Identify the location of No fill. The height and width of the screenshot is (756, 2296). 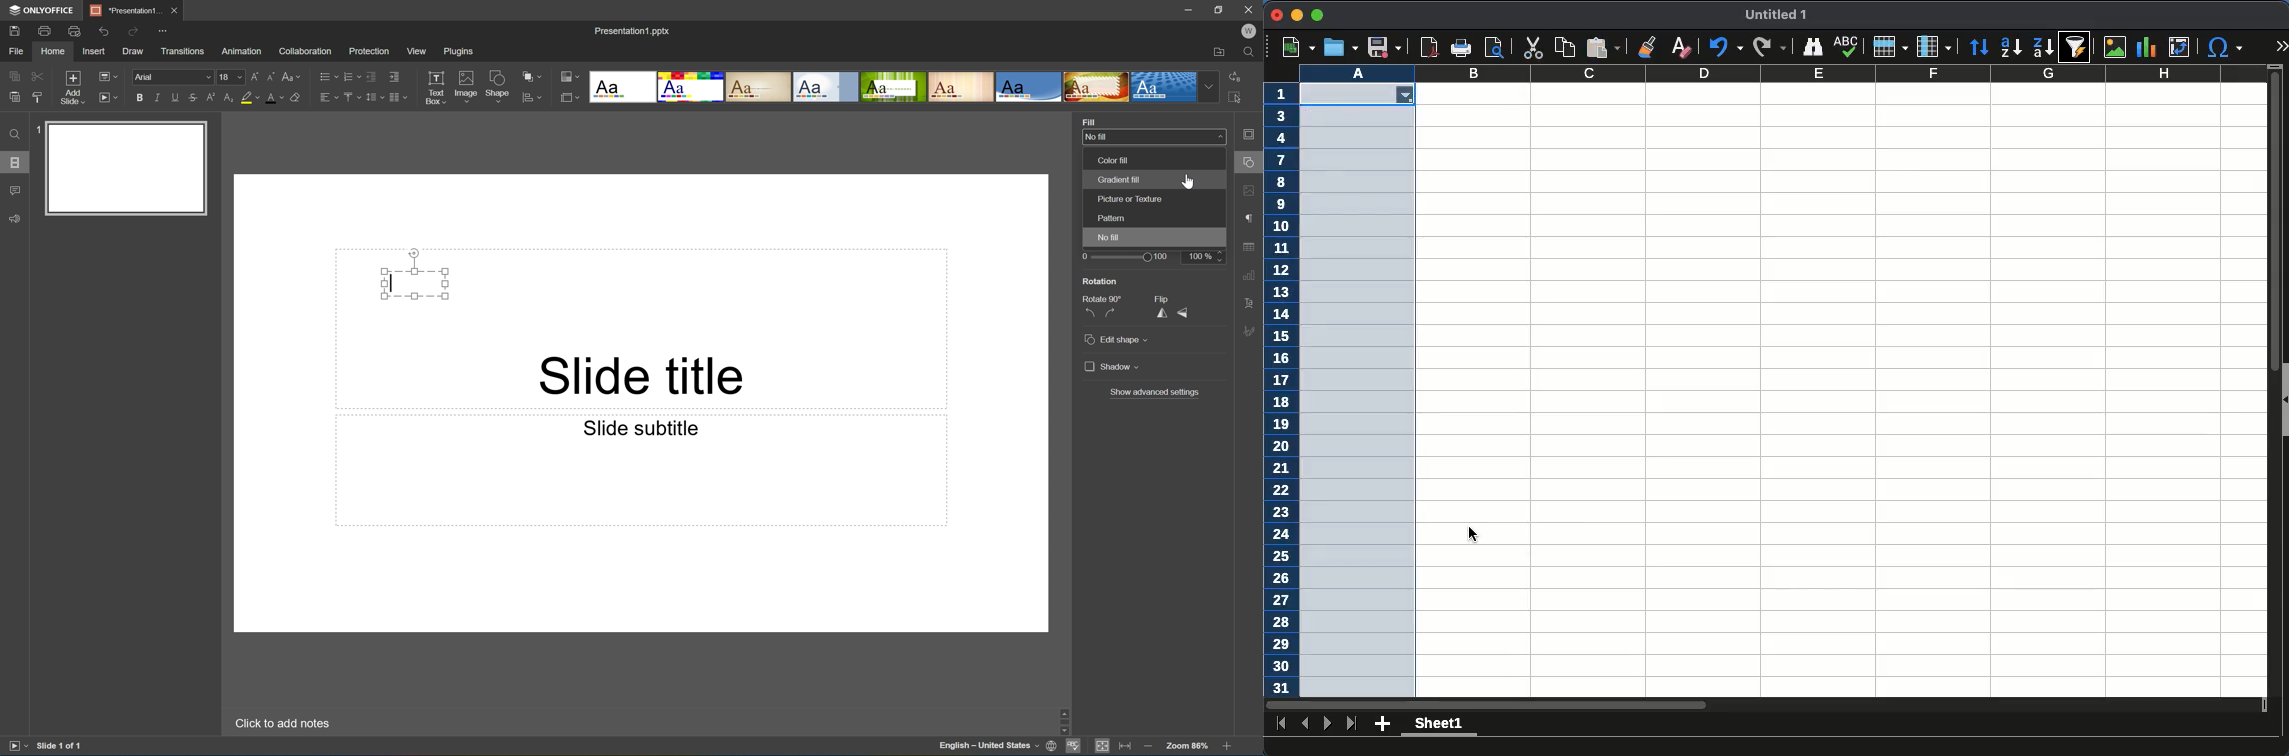
(1097, 138).